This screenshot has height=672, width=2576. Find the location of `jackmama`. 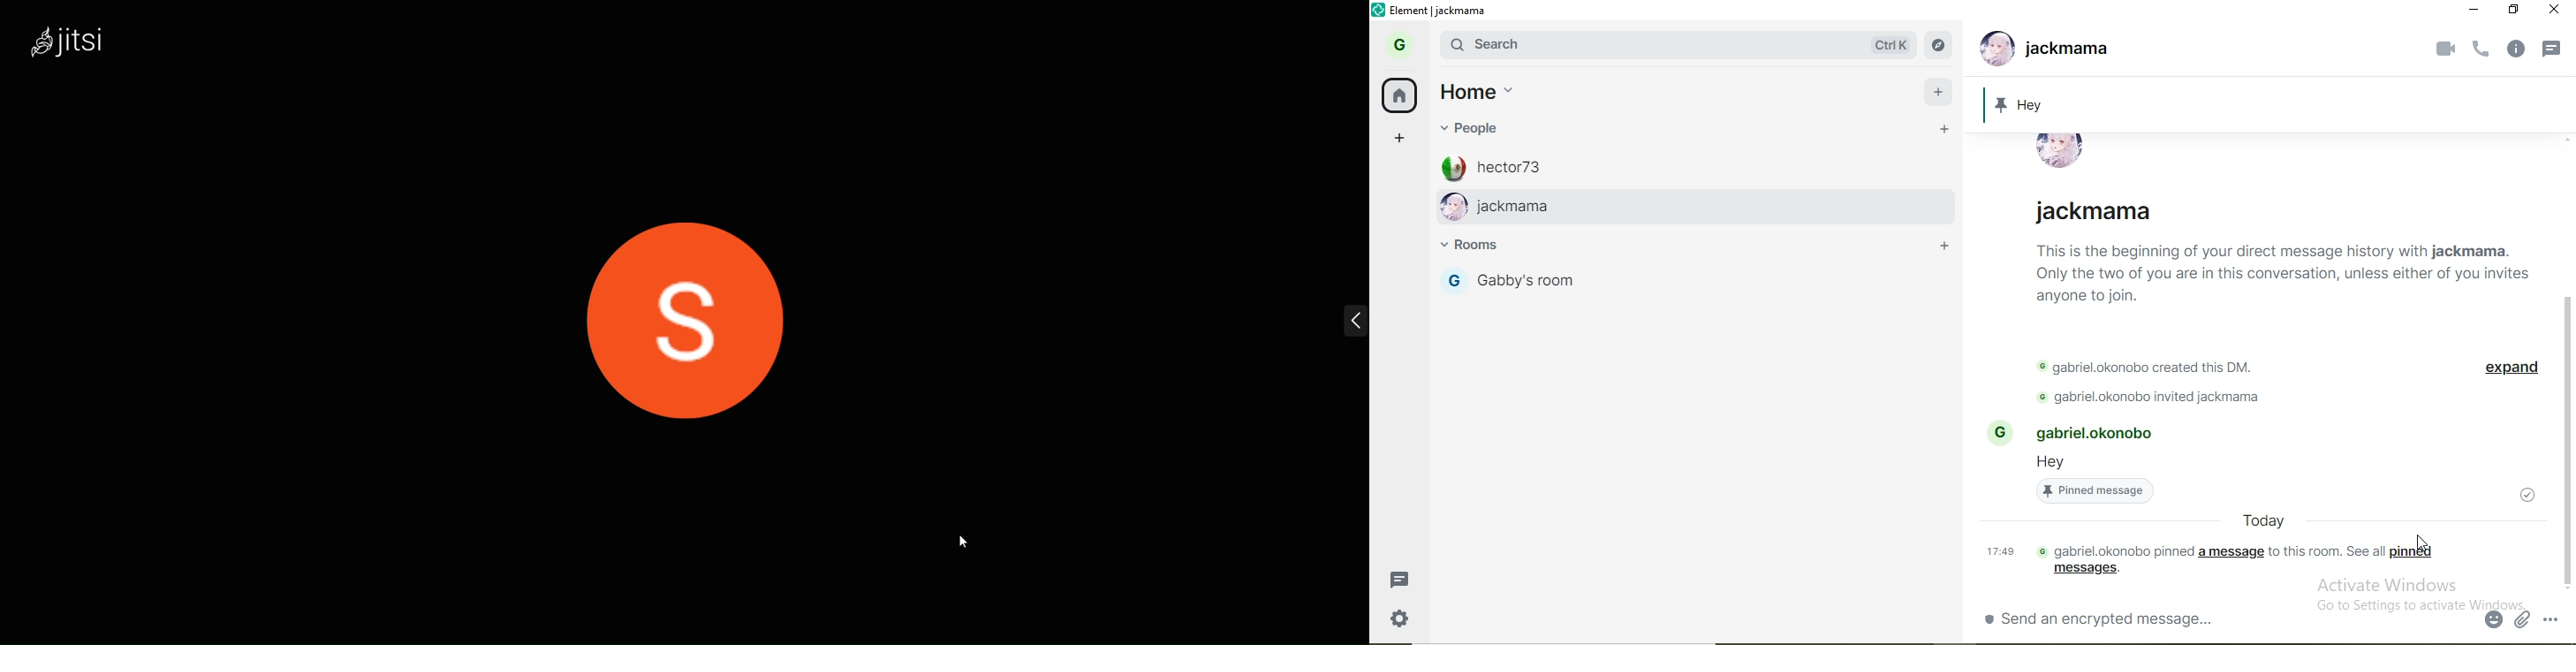

jackmama is located at coordinates (1711, 205).